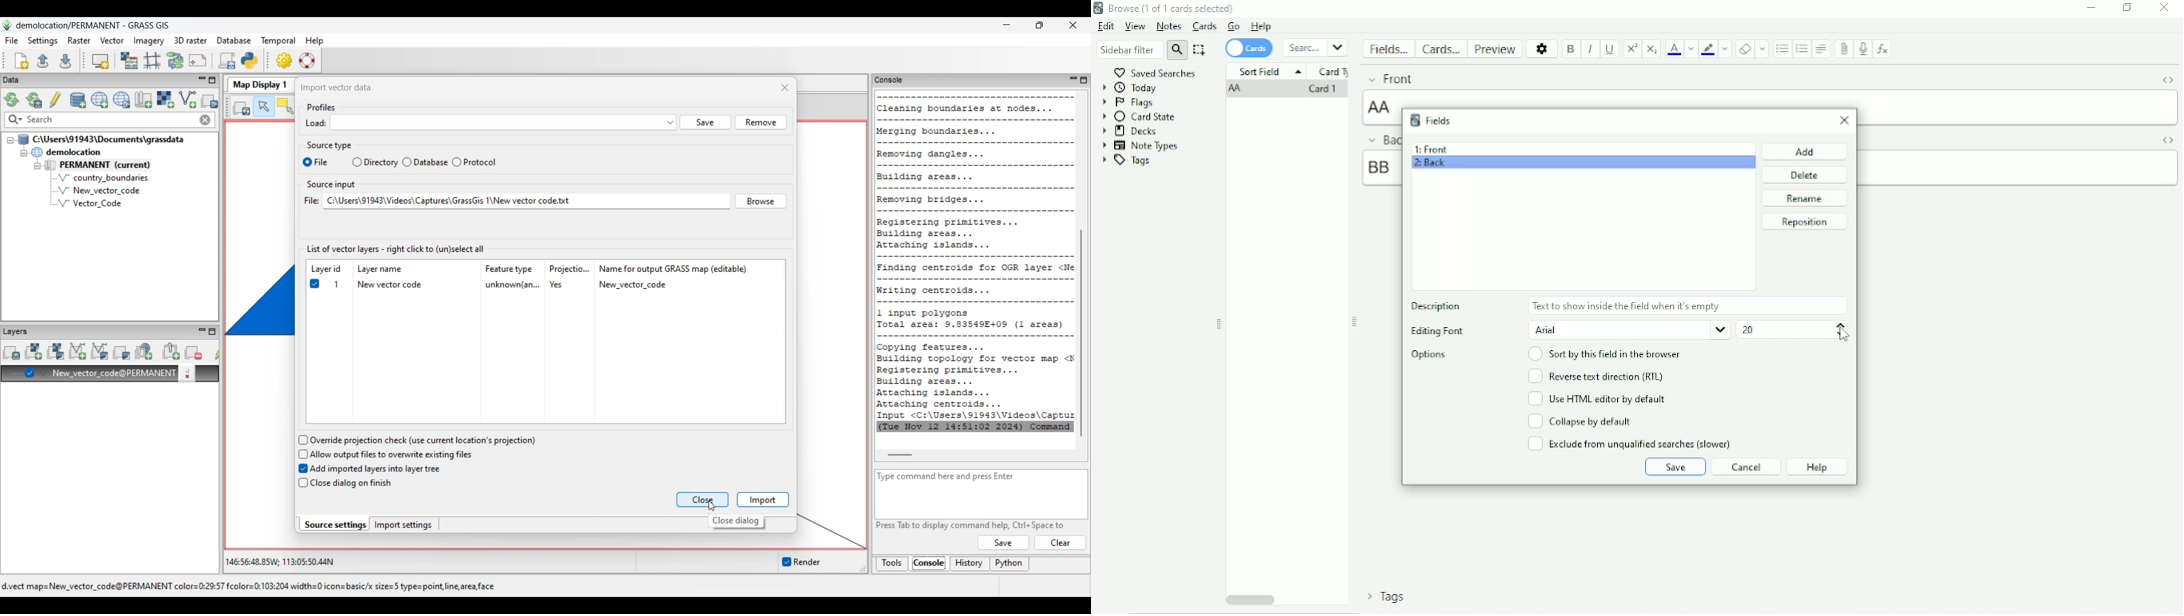 Image resolution: width=2184 pixels, height=616 pixels. I want to click on Restore down, so click(2128, 7).